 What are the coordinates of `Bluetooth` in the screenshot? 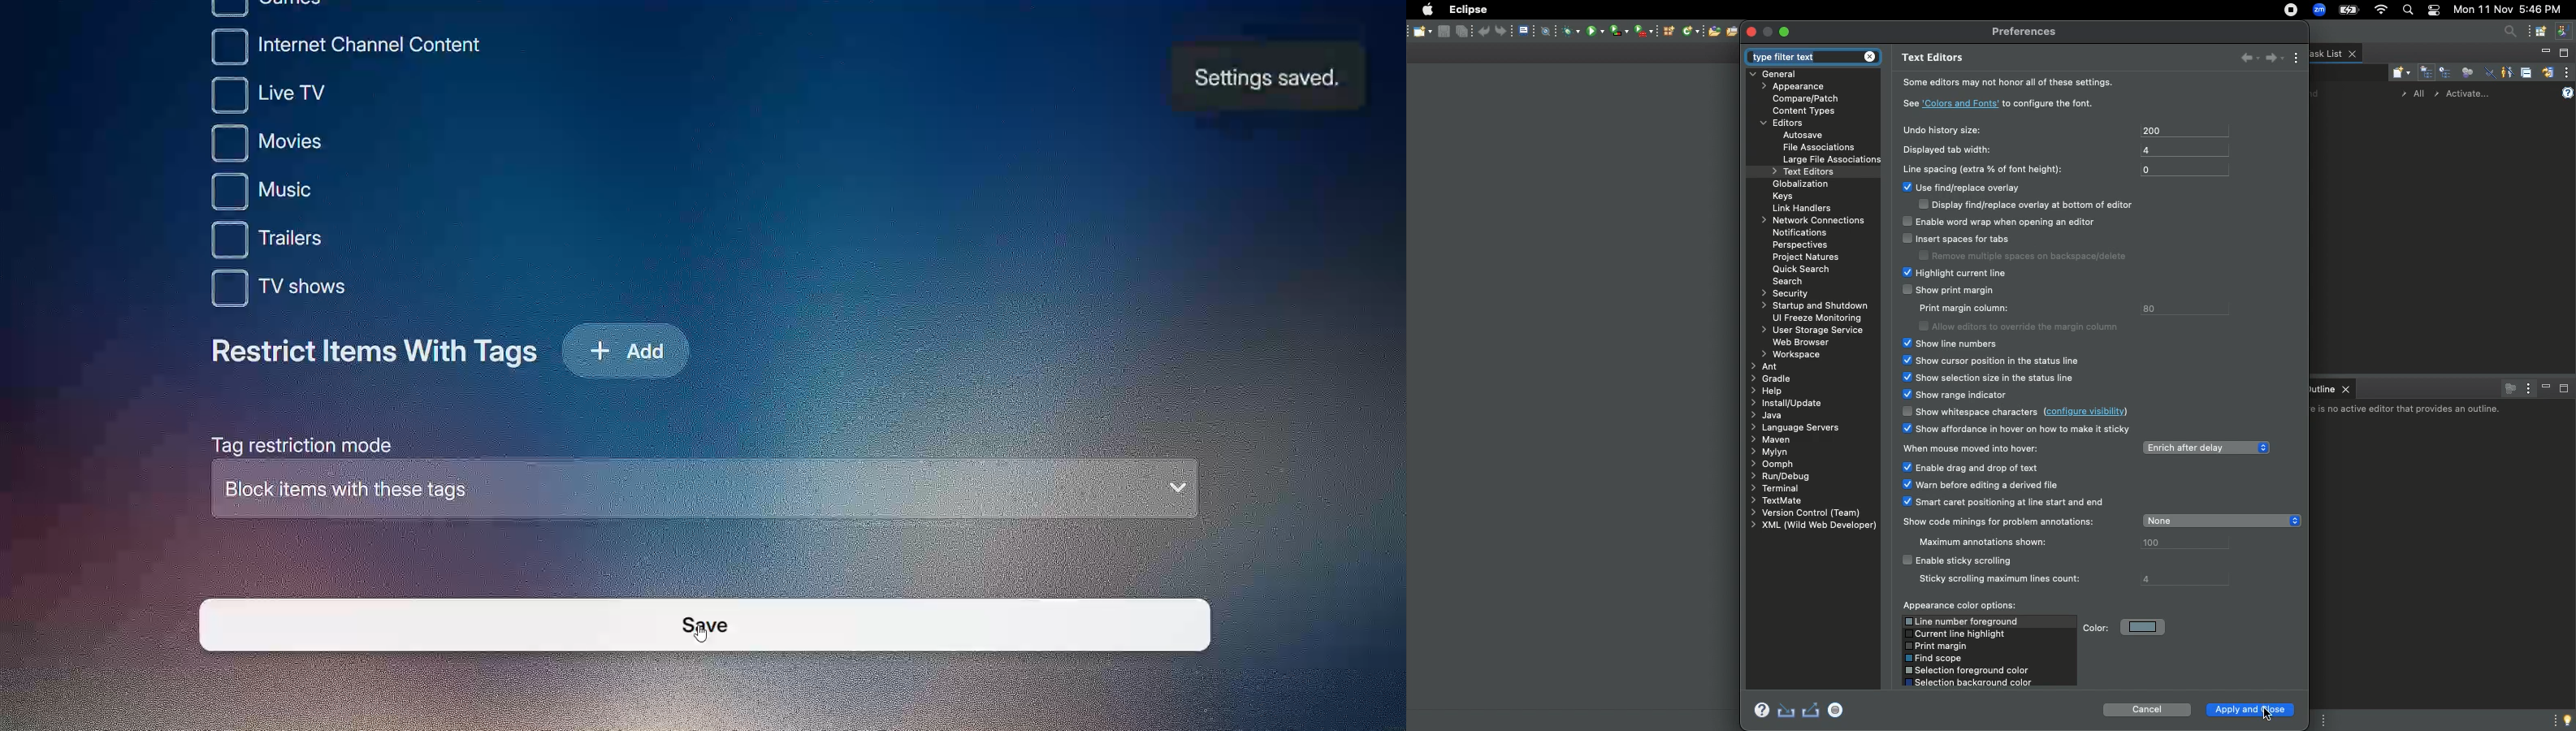 It's located at (1629, 33).